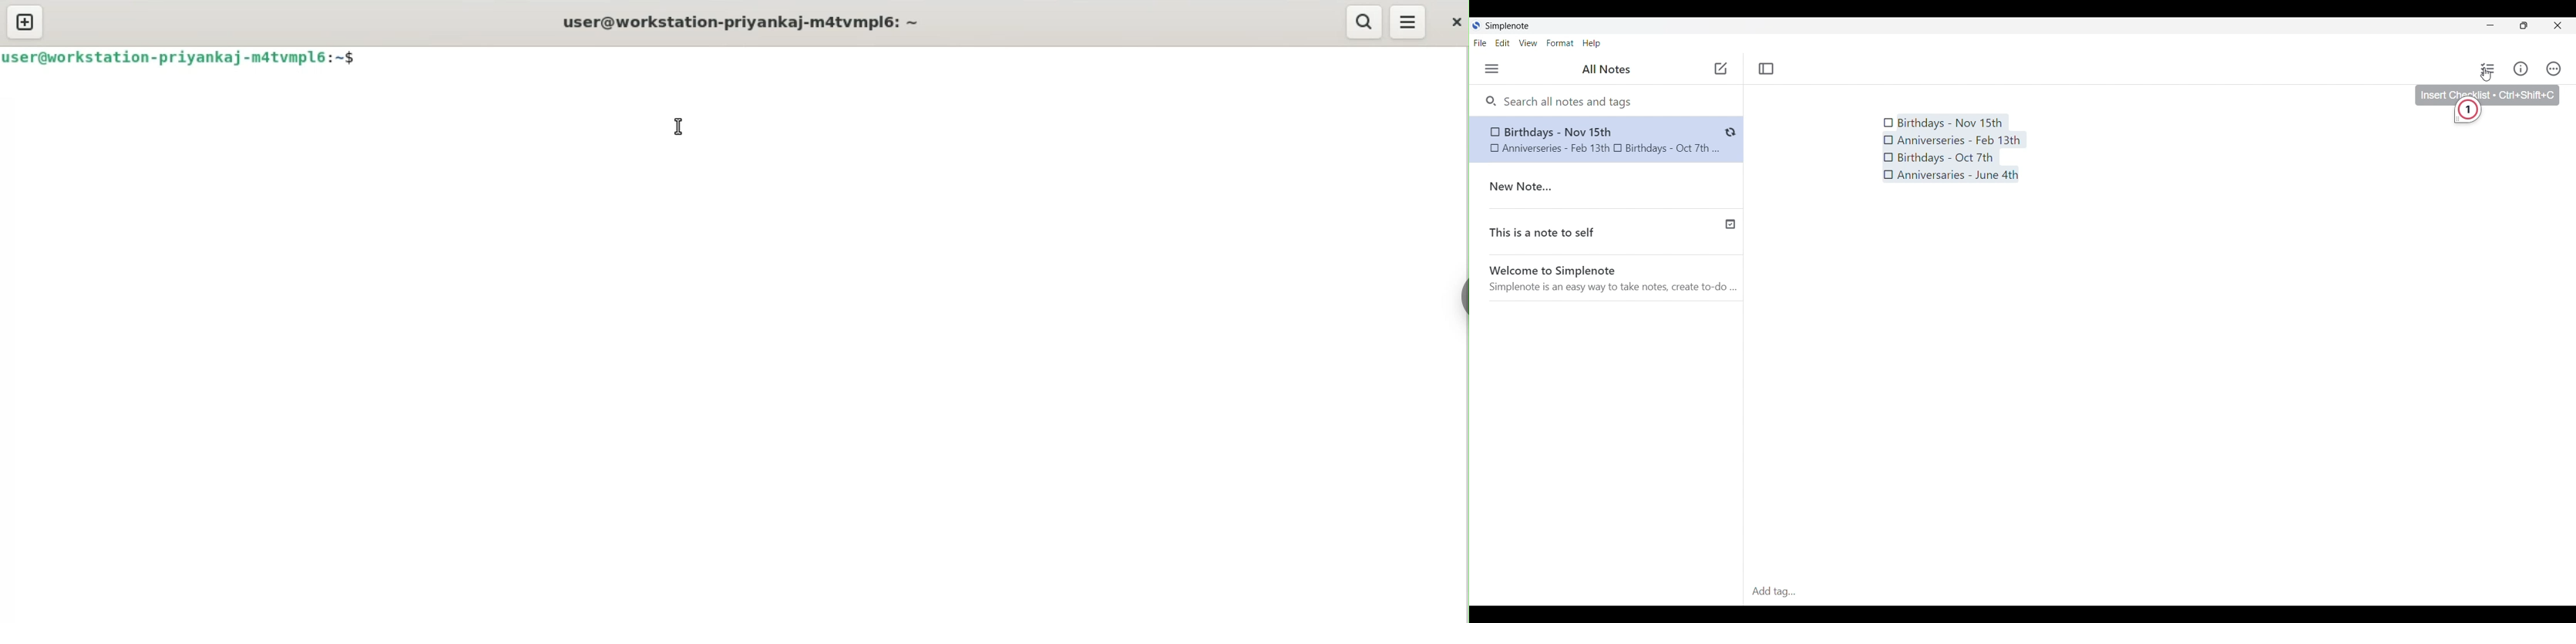 This screenshot has height=644, width=2576. What do you see at coordinates (1721, 68) in the screenshot?
I see `Click to add note` at bounding box center [1721, 68].